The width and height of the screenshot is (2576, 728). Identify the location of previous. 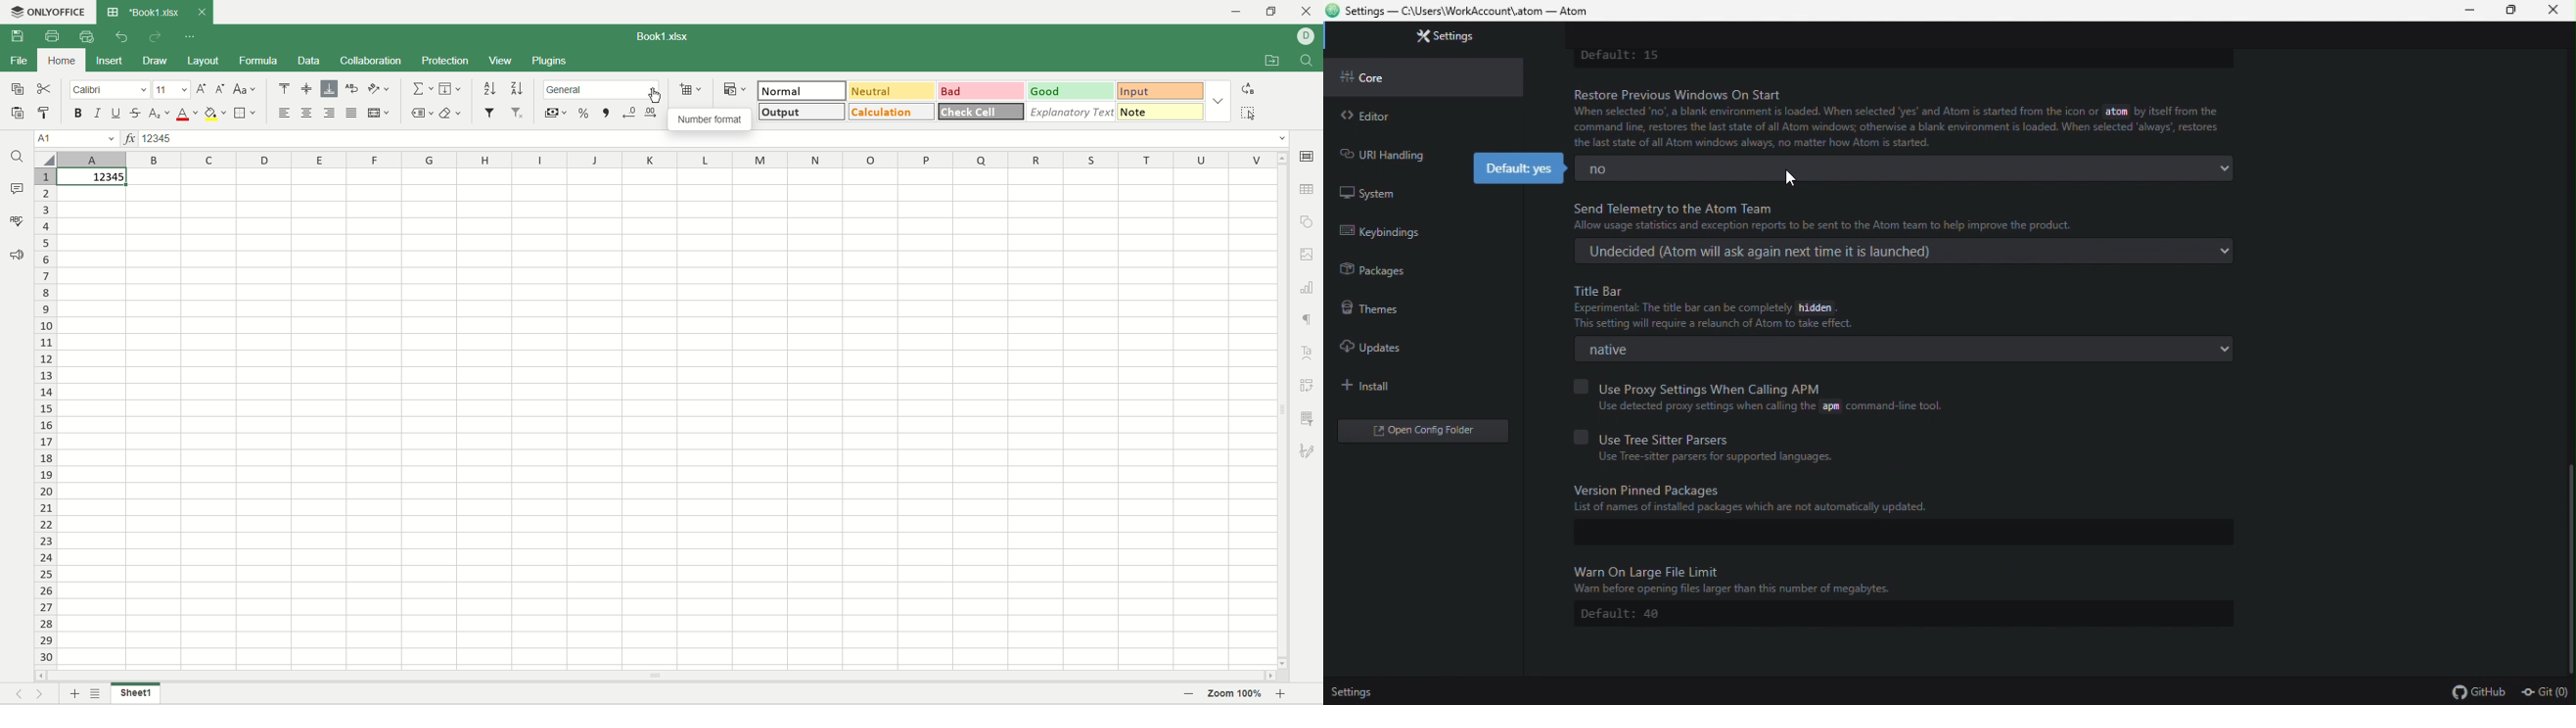
(15, 694).